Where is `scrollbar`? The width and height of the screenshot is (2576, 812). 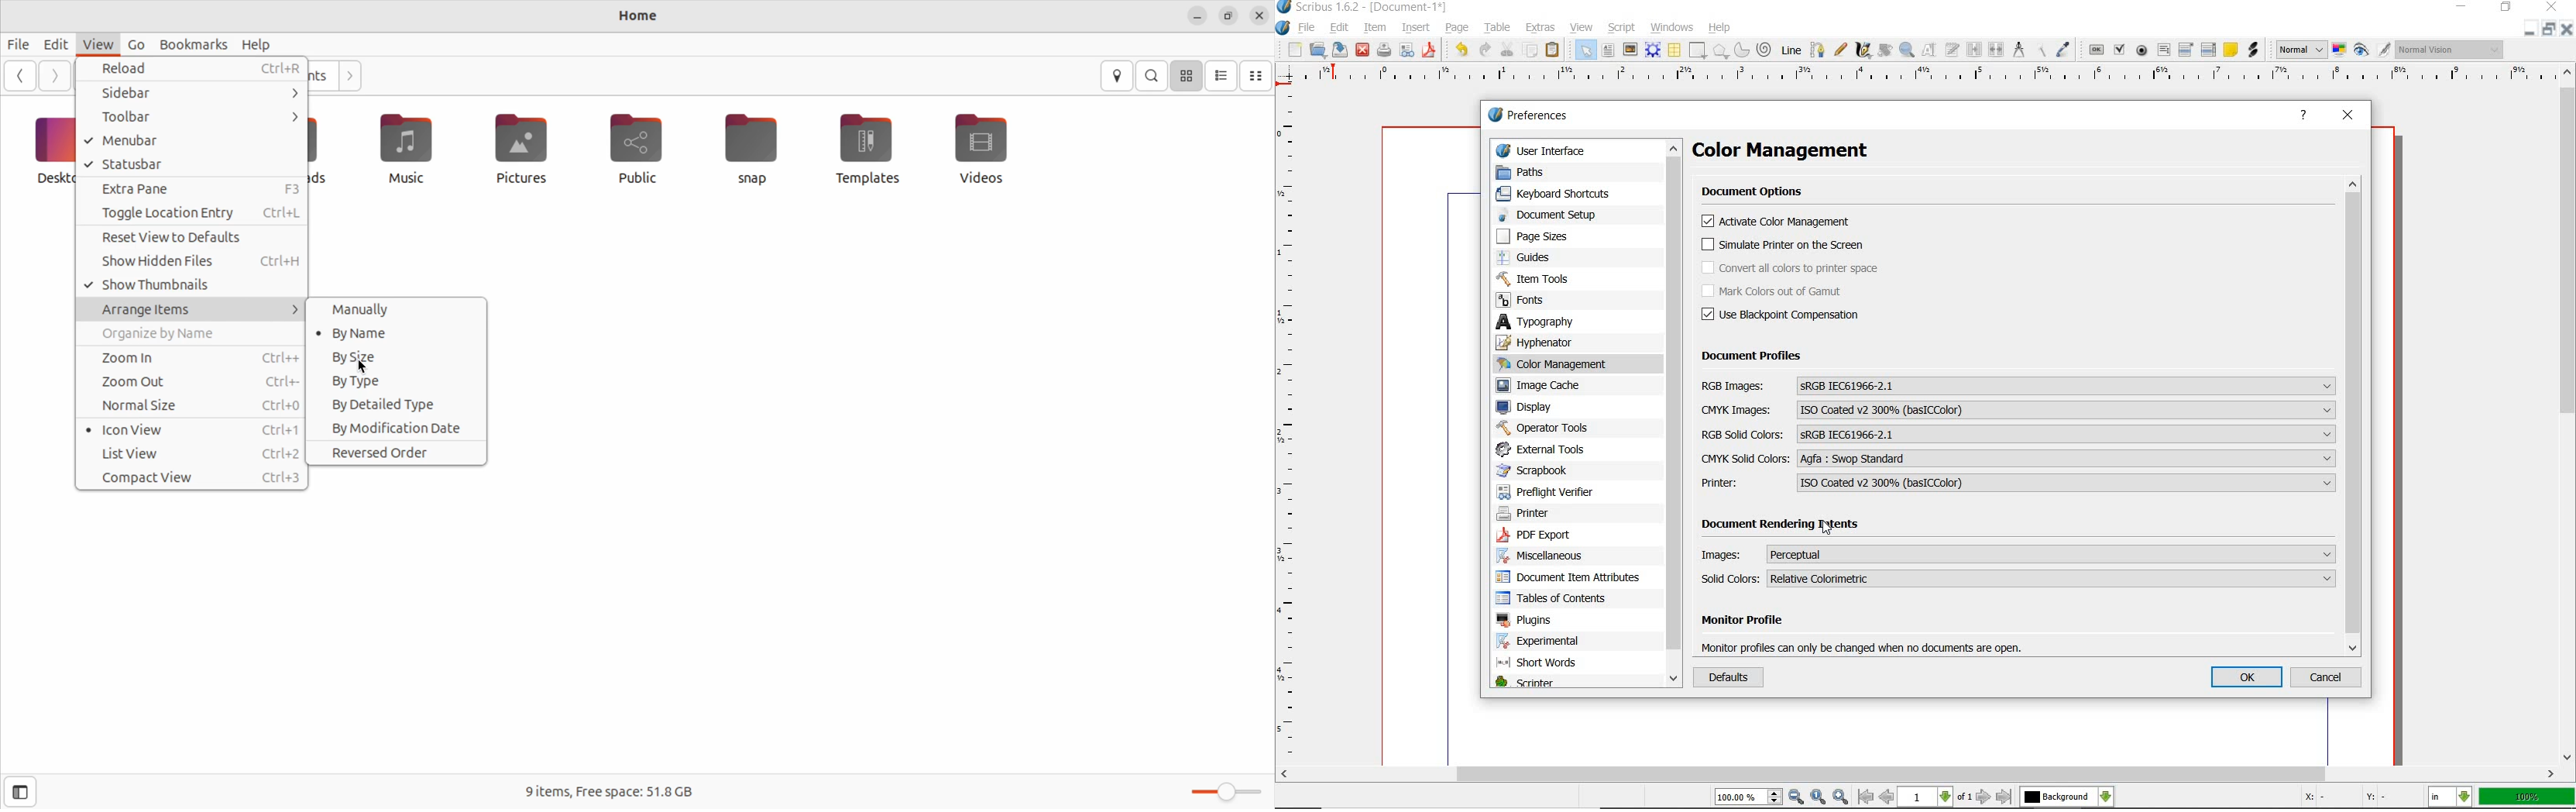 scrollbar is located at coordinates (2567, 415).